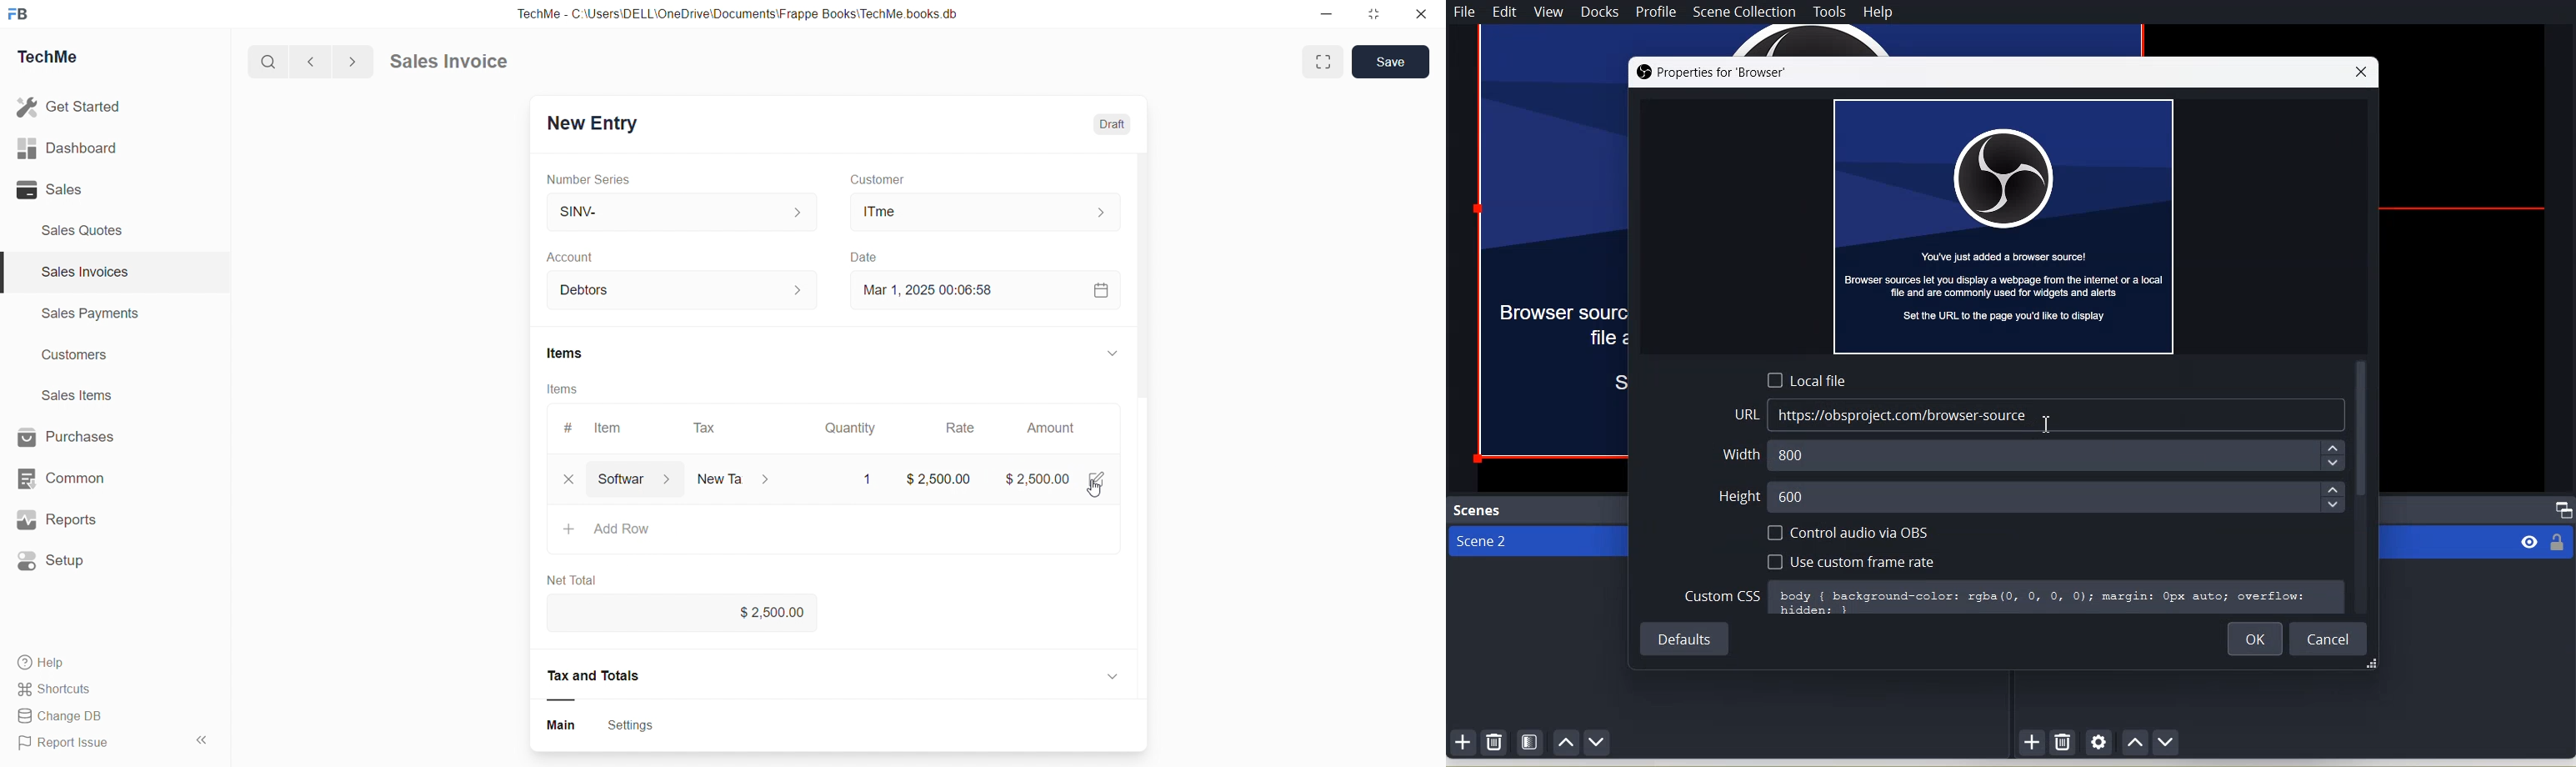 The width and height of the screenshot is (2576, 784). I want to click on Mar 1, 2025 00:06:58, so click(937, 289).